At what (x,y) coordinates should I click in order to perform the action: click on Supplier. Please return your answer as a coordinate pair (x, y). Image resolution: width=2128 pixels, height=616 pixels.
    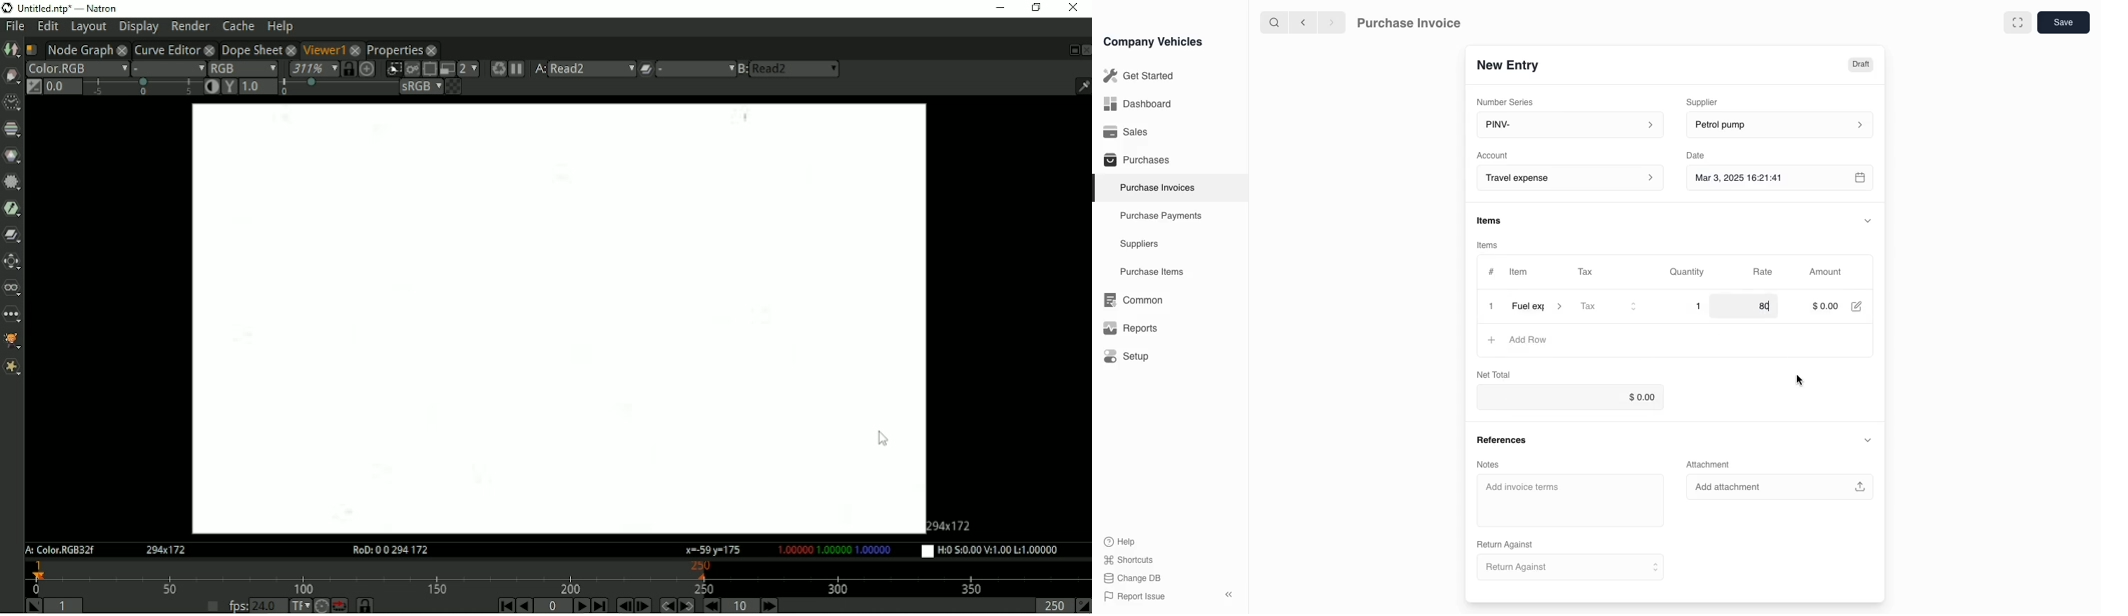
    Looking at the image, I should click on (1712, 100).